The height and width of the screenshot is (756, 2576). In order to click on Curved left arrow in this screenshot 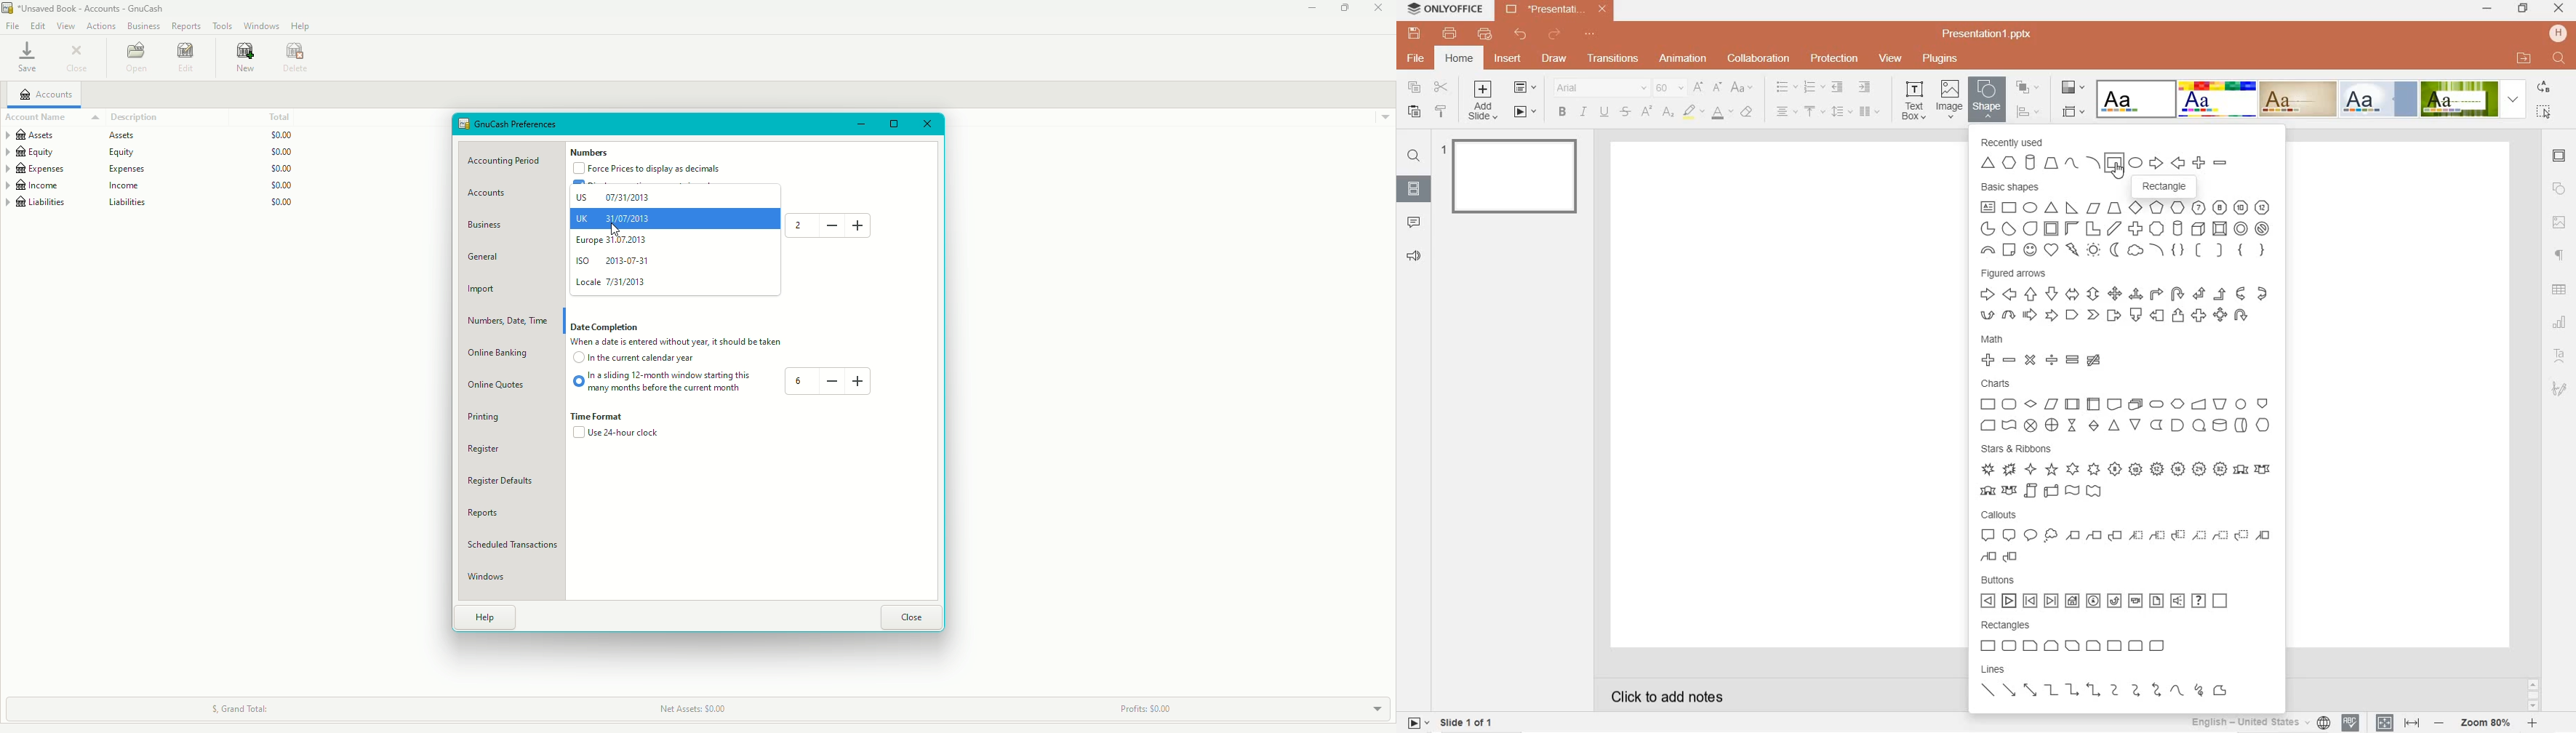, I will do `click(2261, 296)`.